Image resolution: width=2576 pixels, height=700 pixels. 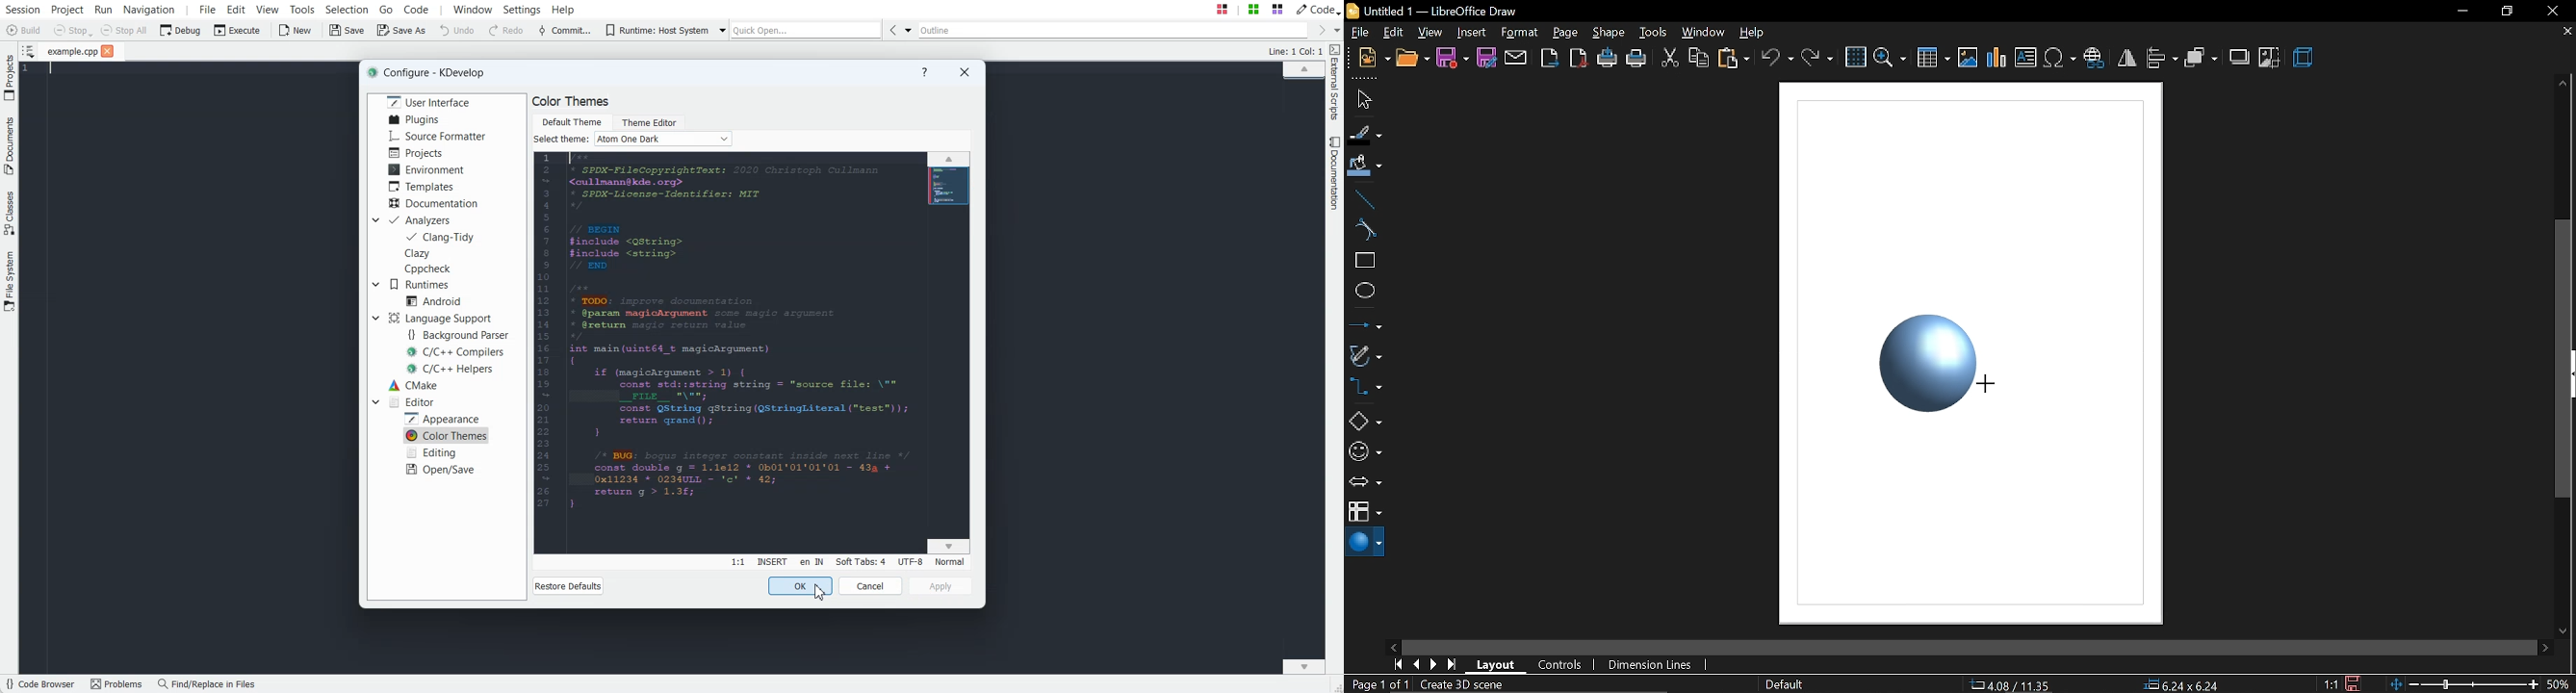 I want to click on Canvas, so click(x=1969, y=541).